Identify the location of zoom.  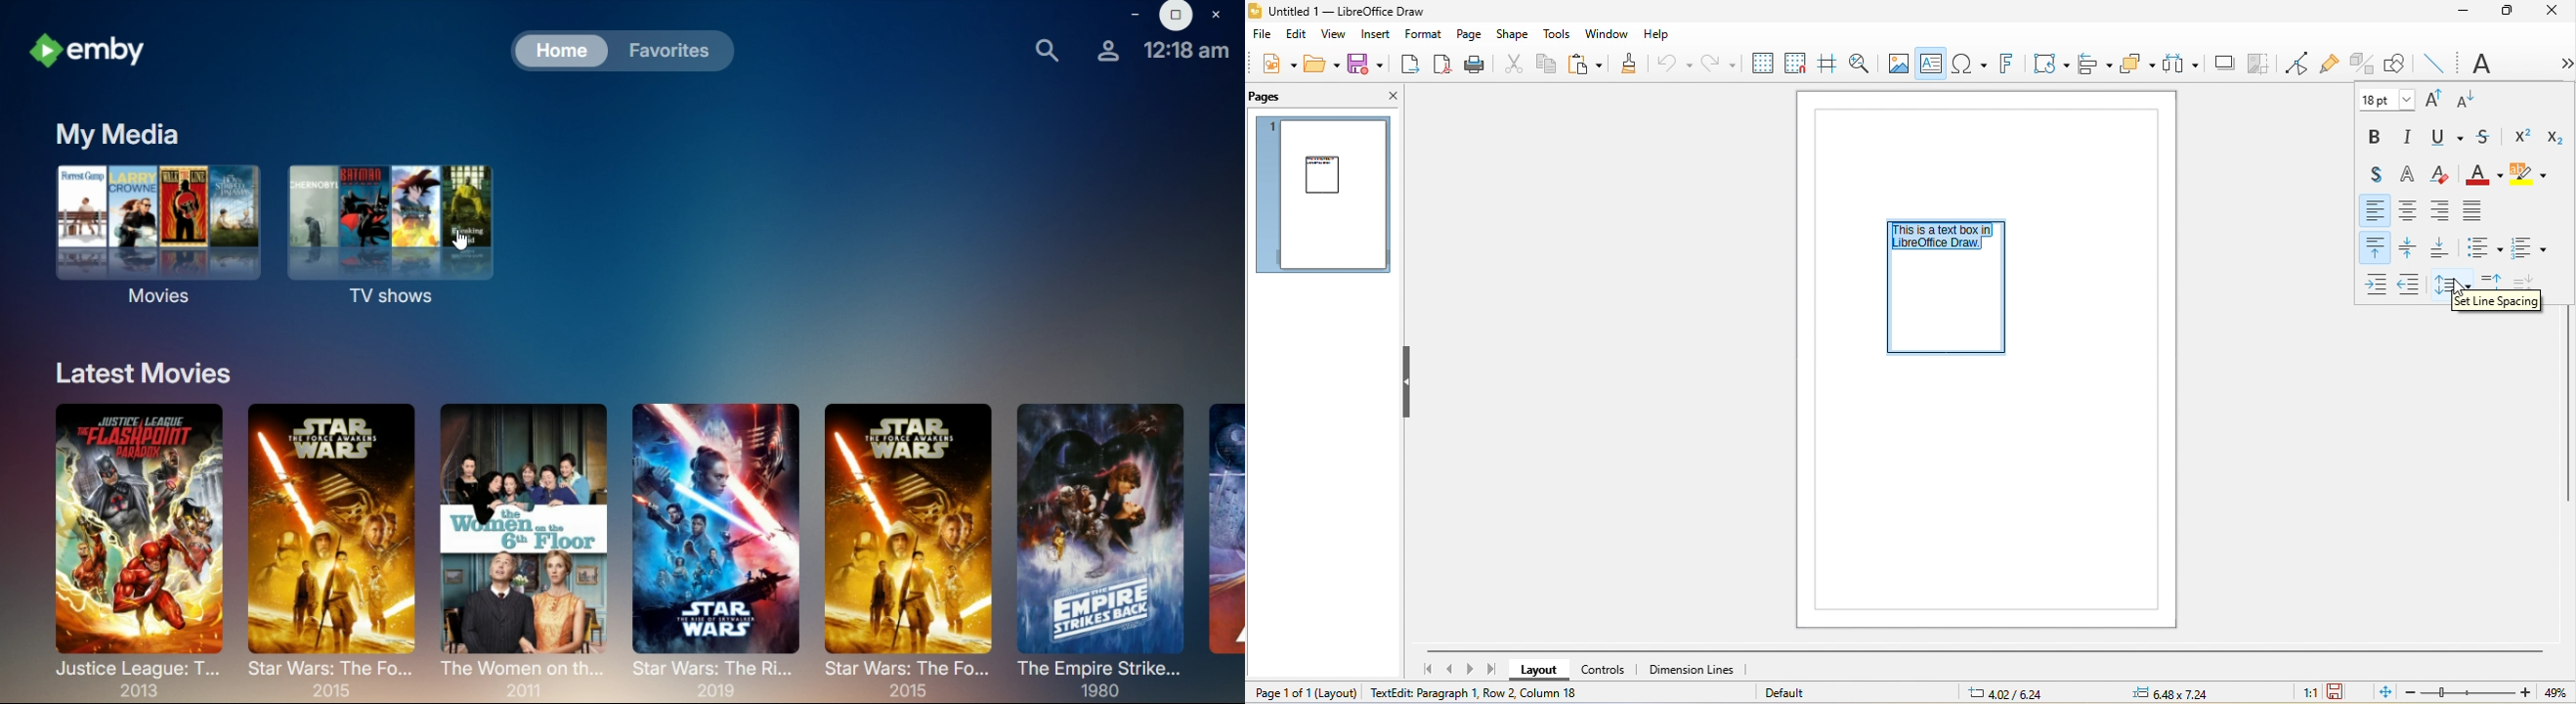
(2488, 692).